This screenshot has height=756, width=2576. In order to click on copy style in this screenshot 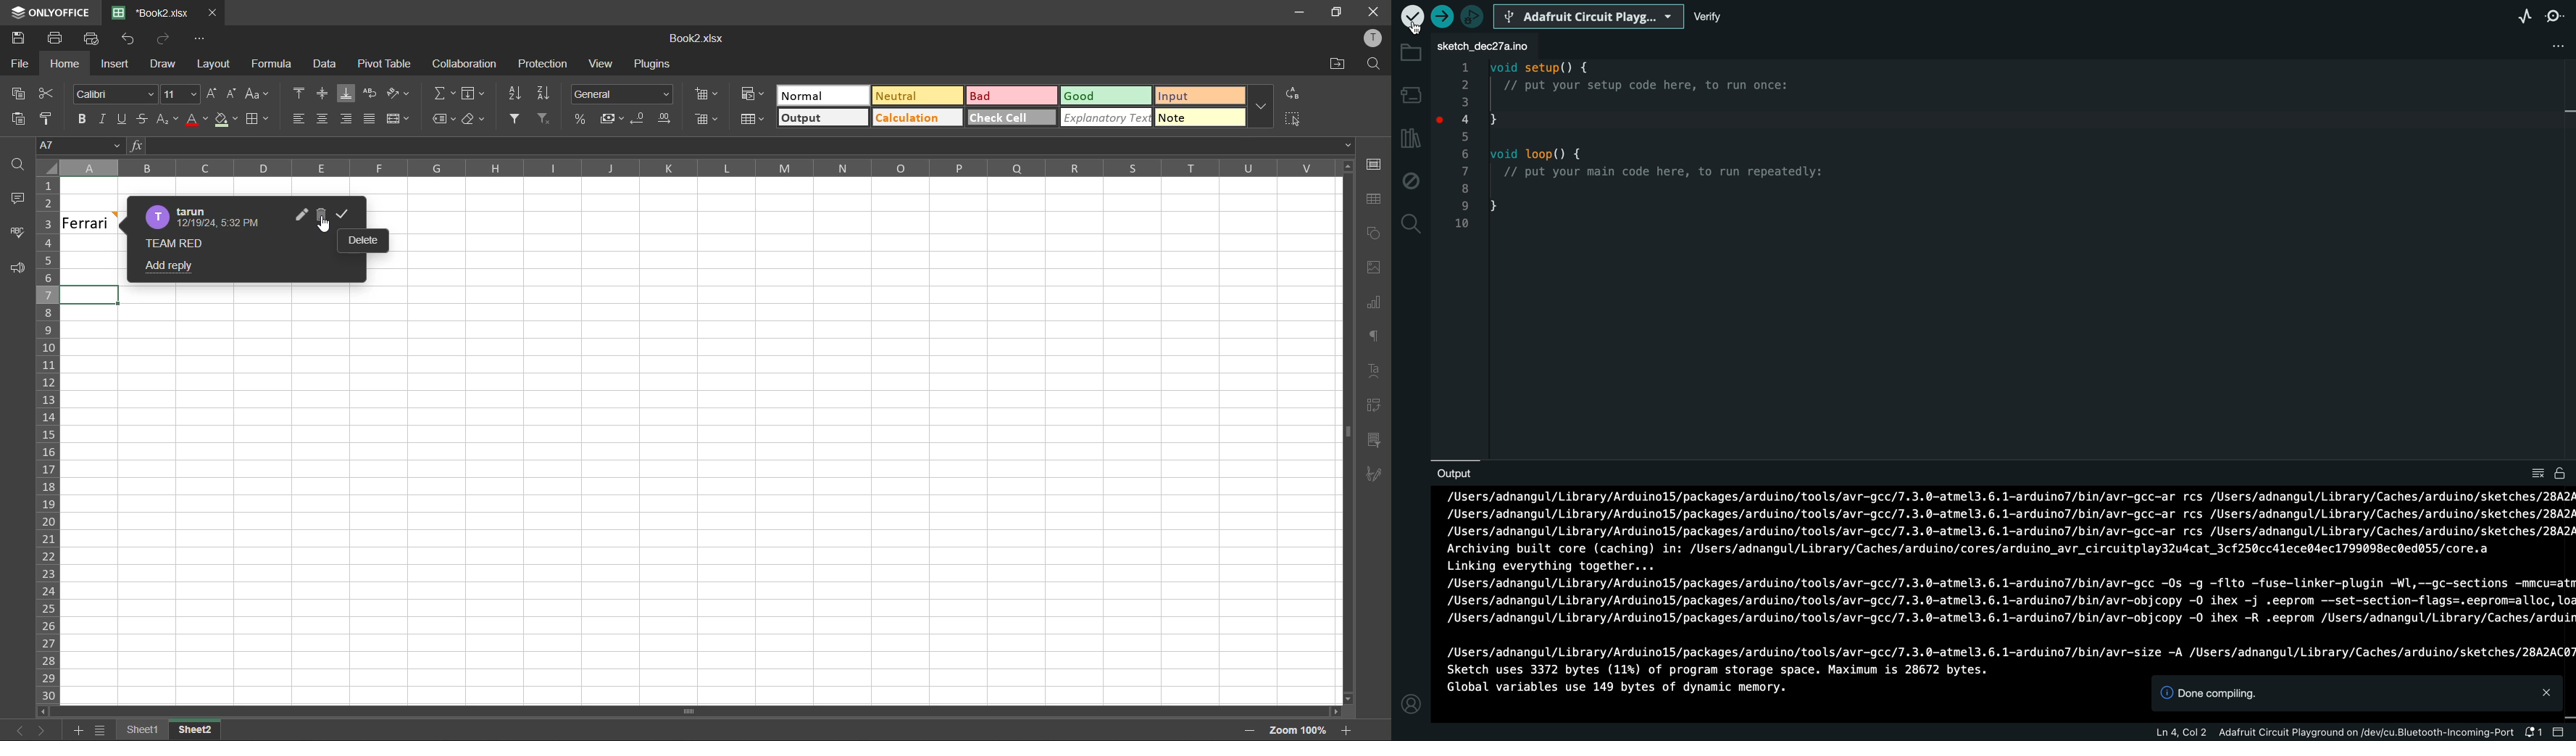, I will do `click(53, 119)`.